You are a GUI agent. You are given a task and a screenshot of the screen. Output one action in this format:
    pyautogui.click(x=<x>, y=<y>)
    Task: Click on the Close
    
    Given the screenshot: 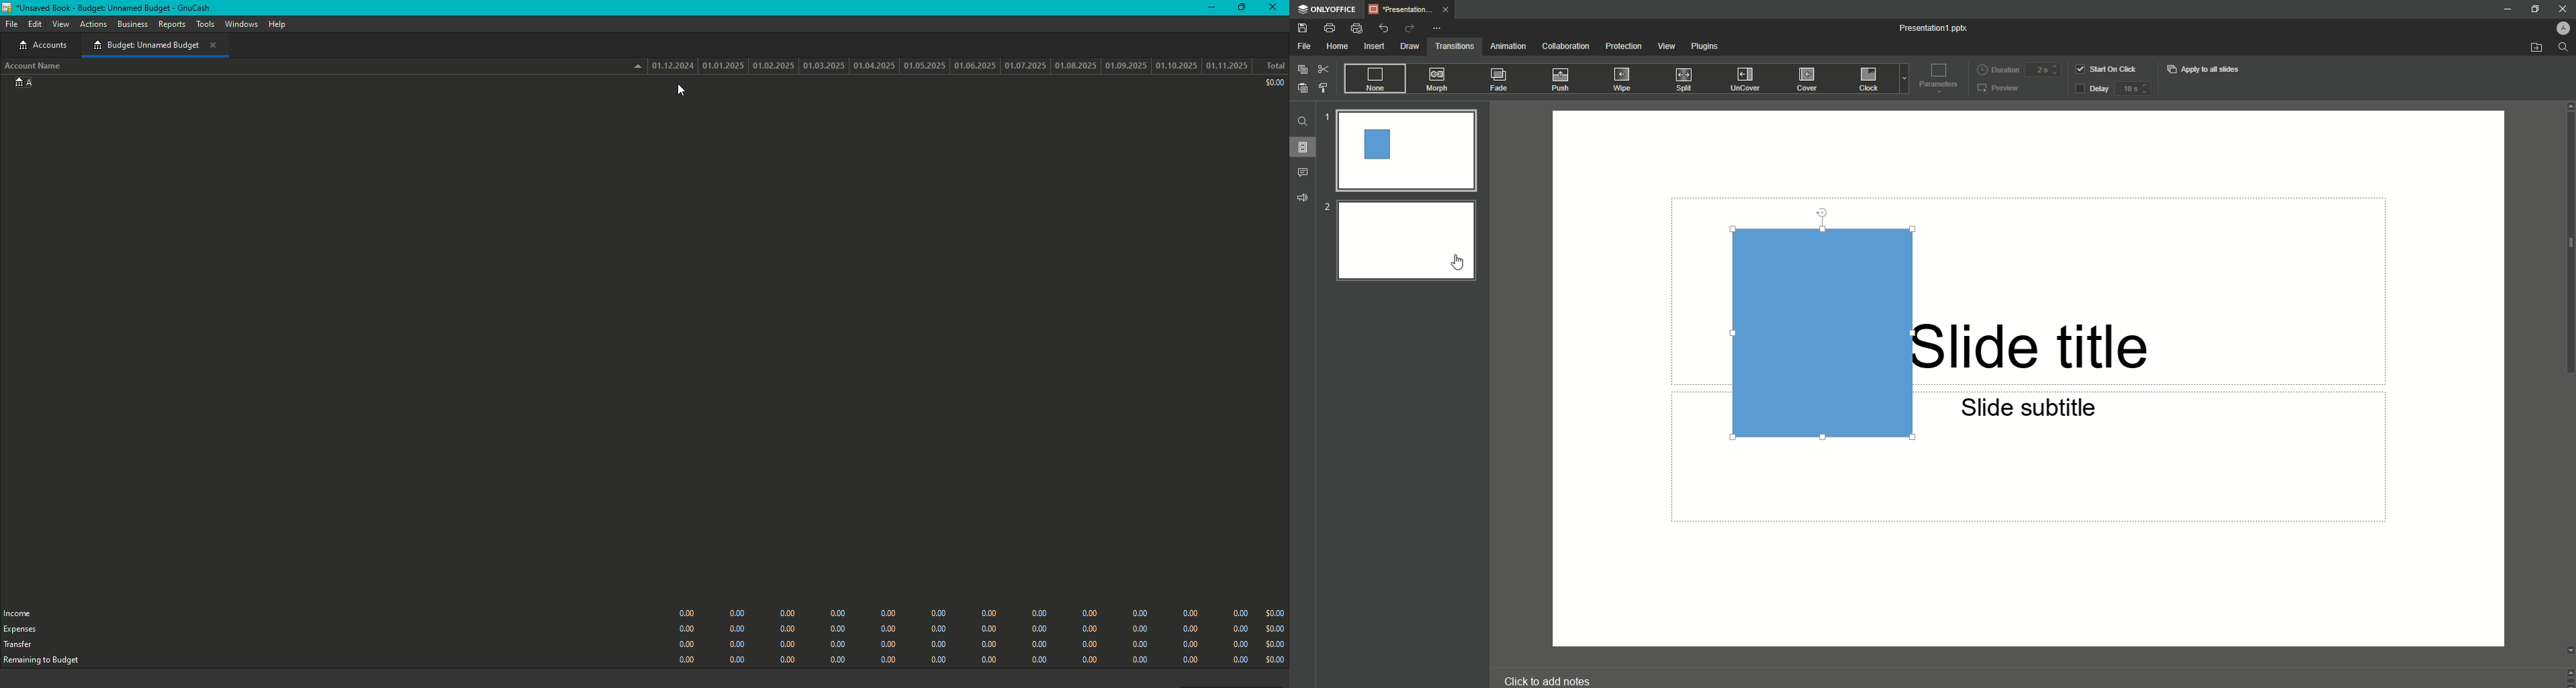 What is the action you would take?
    pyautogui.click(x=2561, y=9)
    